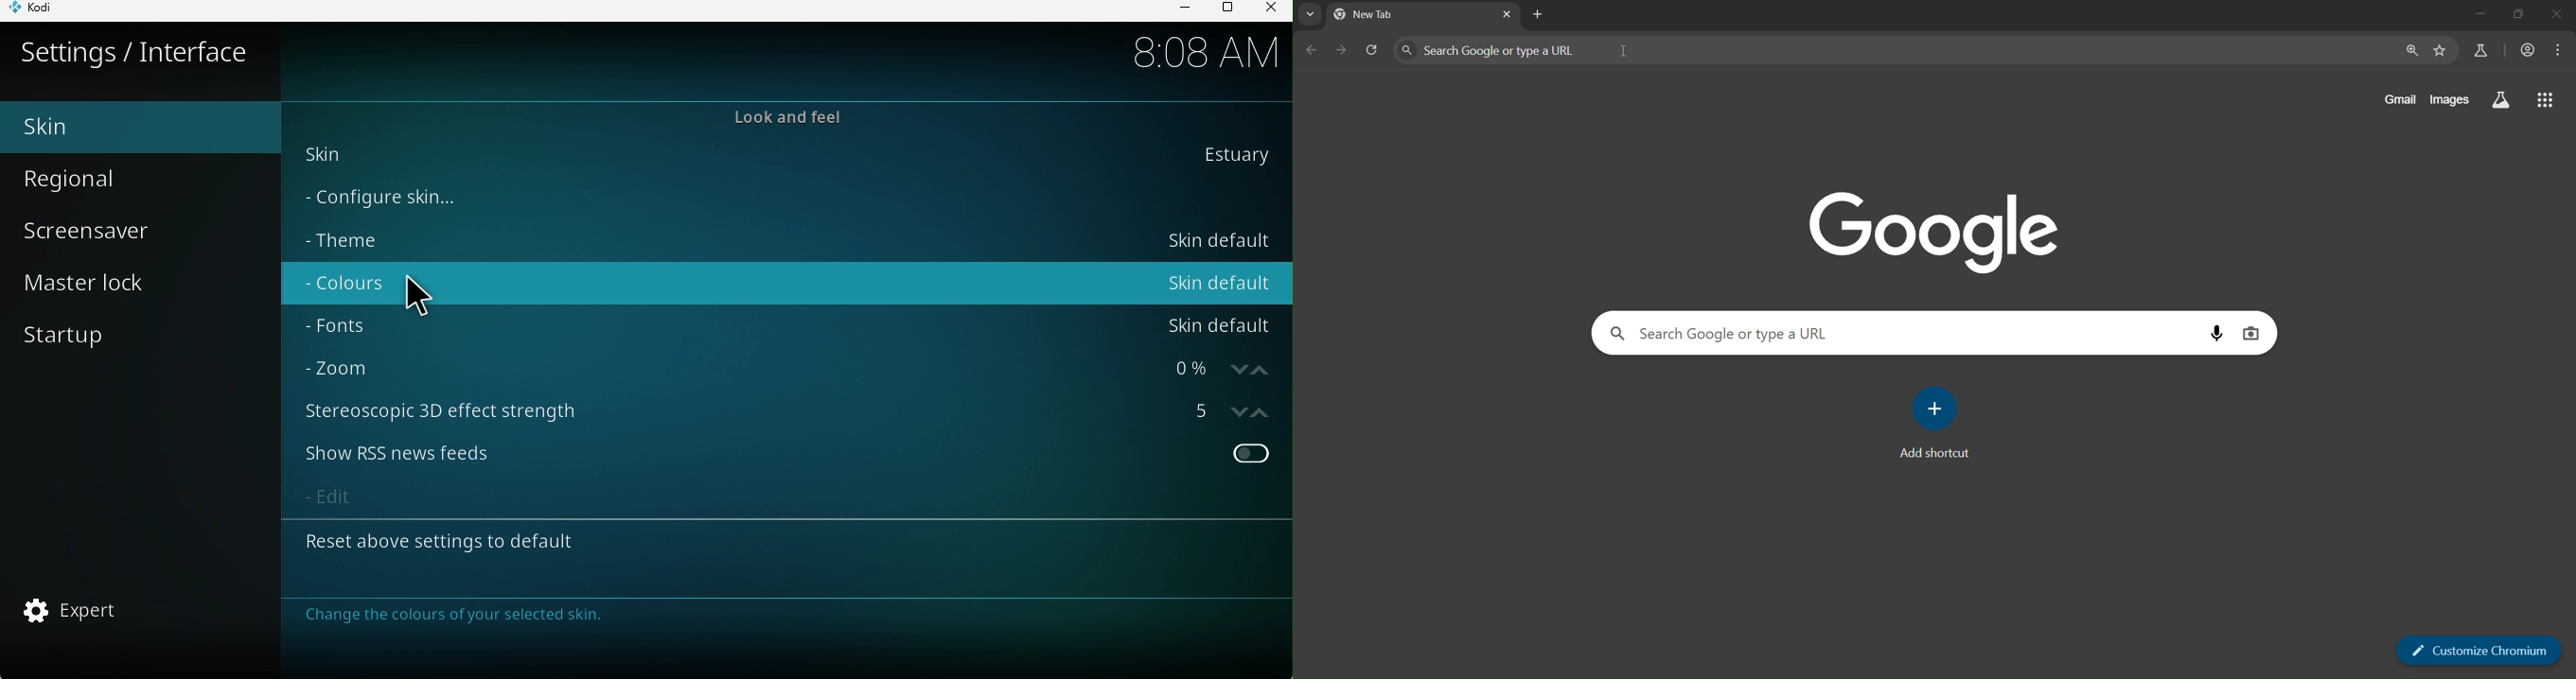 Image resolution: width=2576 pixels, height=700 pixels. What do you see at coordinates (476, 616) in the screenshot?
I see `Note` at bounding box center [476, 616].